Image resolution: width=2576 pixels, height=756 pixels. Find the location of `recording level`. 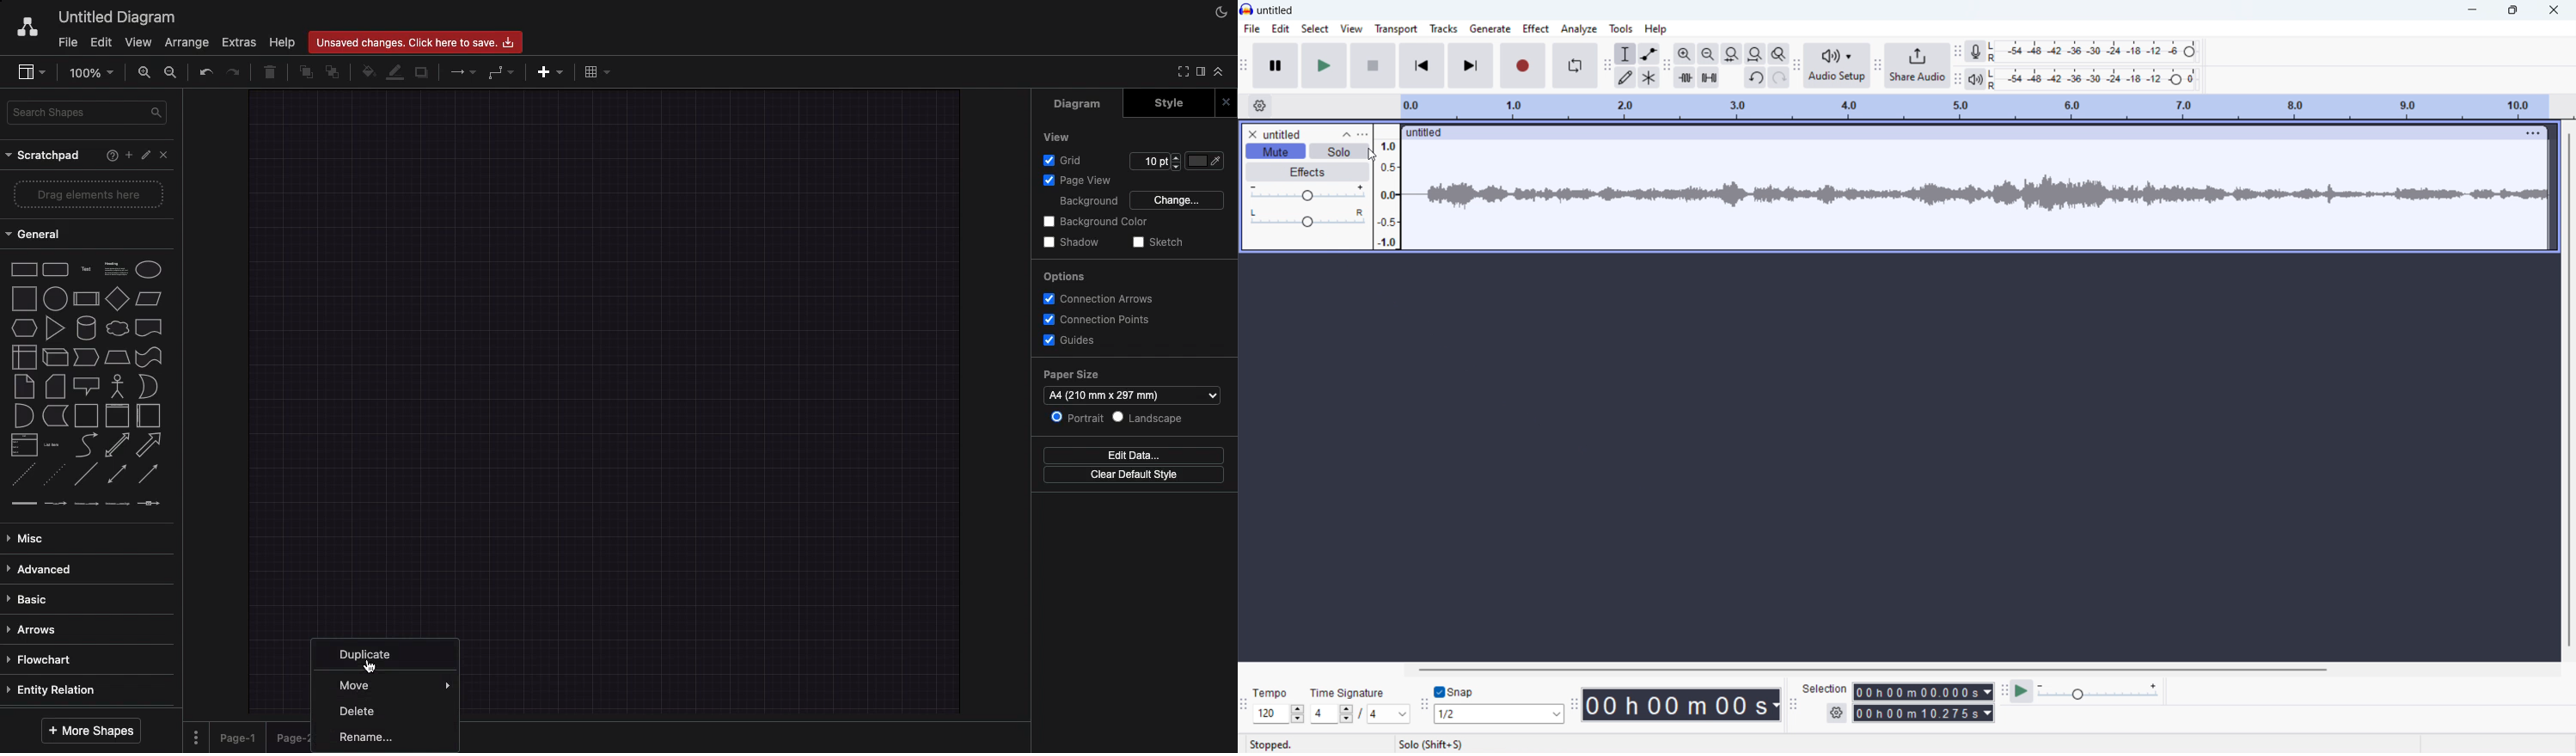

recording level is located at coordinates (2092, 52).